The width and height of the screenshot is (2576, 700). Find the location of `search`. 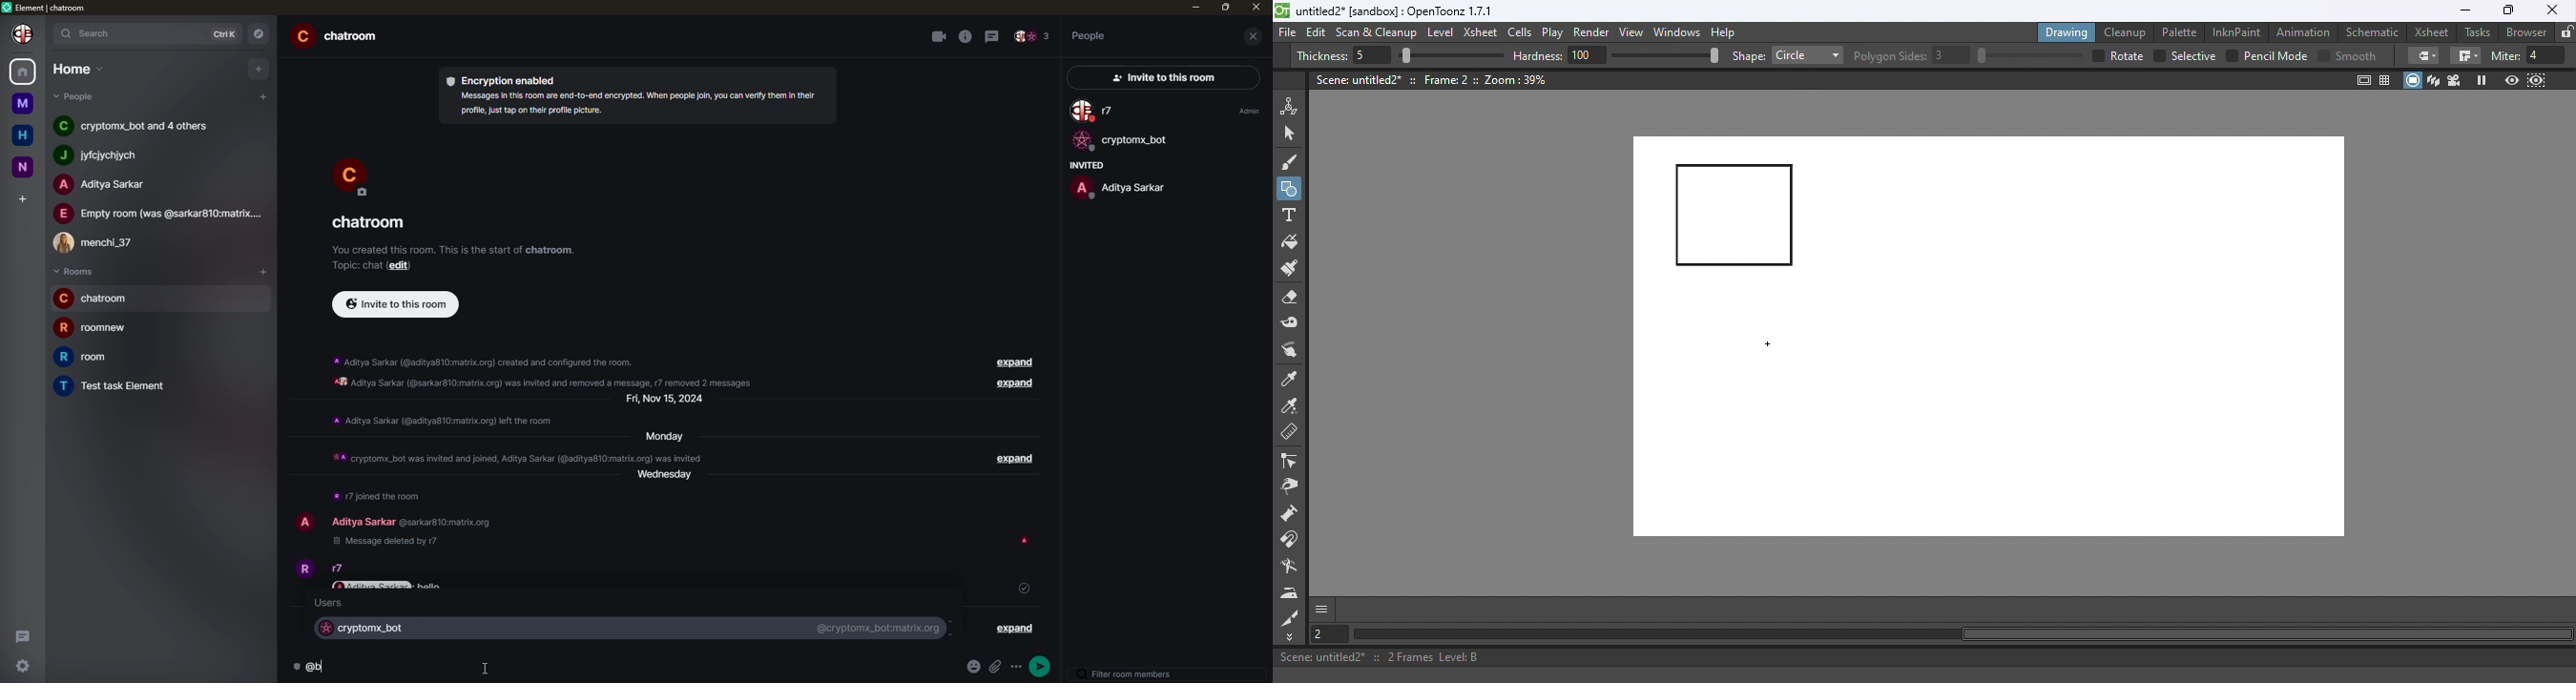

search is located at coordinates (92, 32).